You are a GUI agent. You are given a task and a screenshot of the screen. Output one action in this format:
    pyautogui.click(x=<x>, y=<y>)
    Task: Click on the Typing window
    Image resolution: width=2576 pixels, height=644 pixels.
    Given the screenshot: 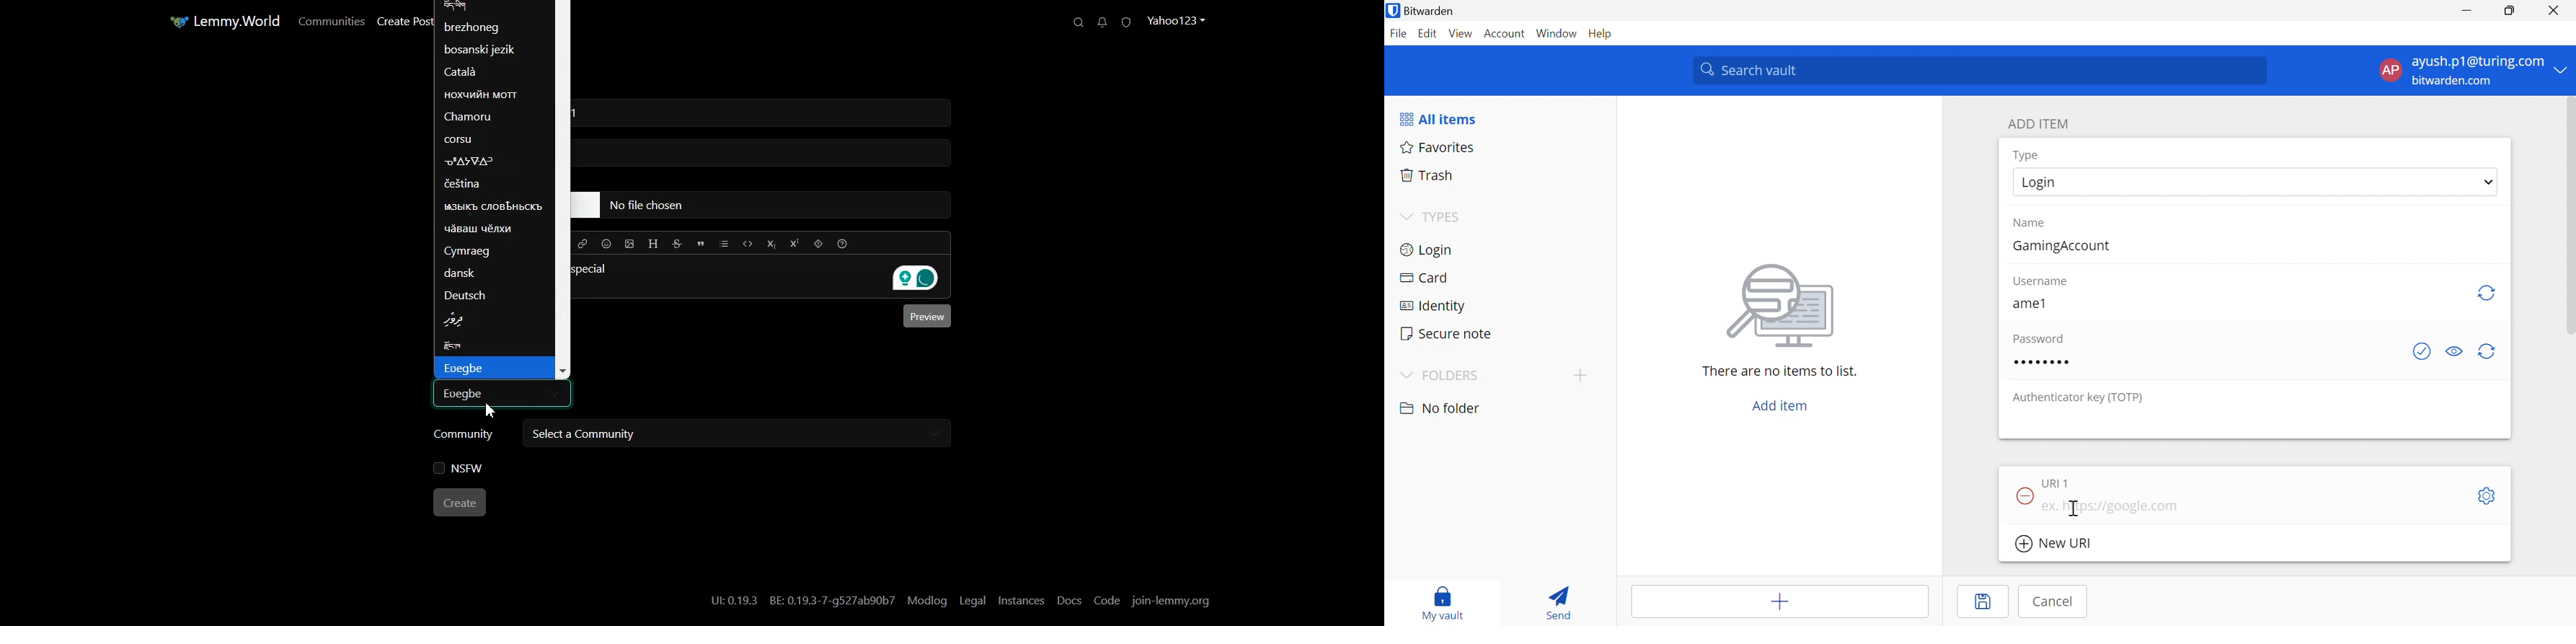 What is the action you would take?
    pyautogui.click(x=738, y=319)
    